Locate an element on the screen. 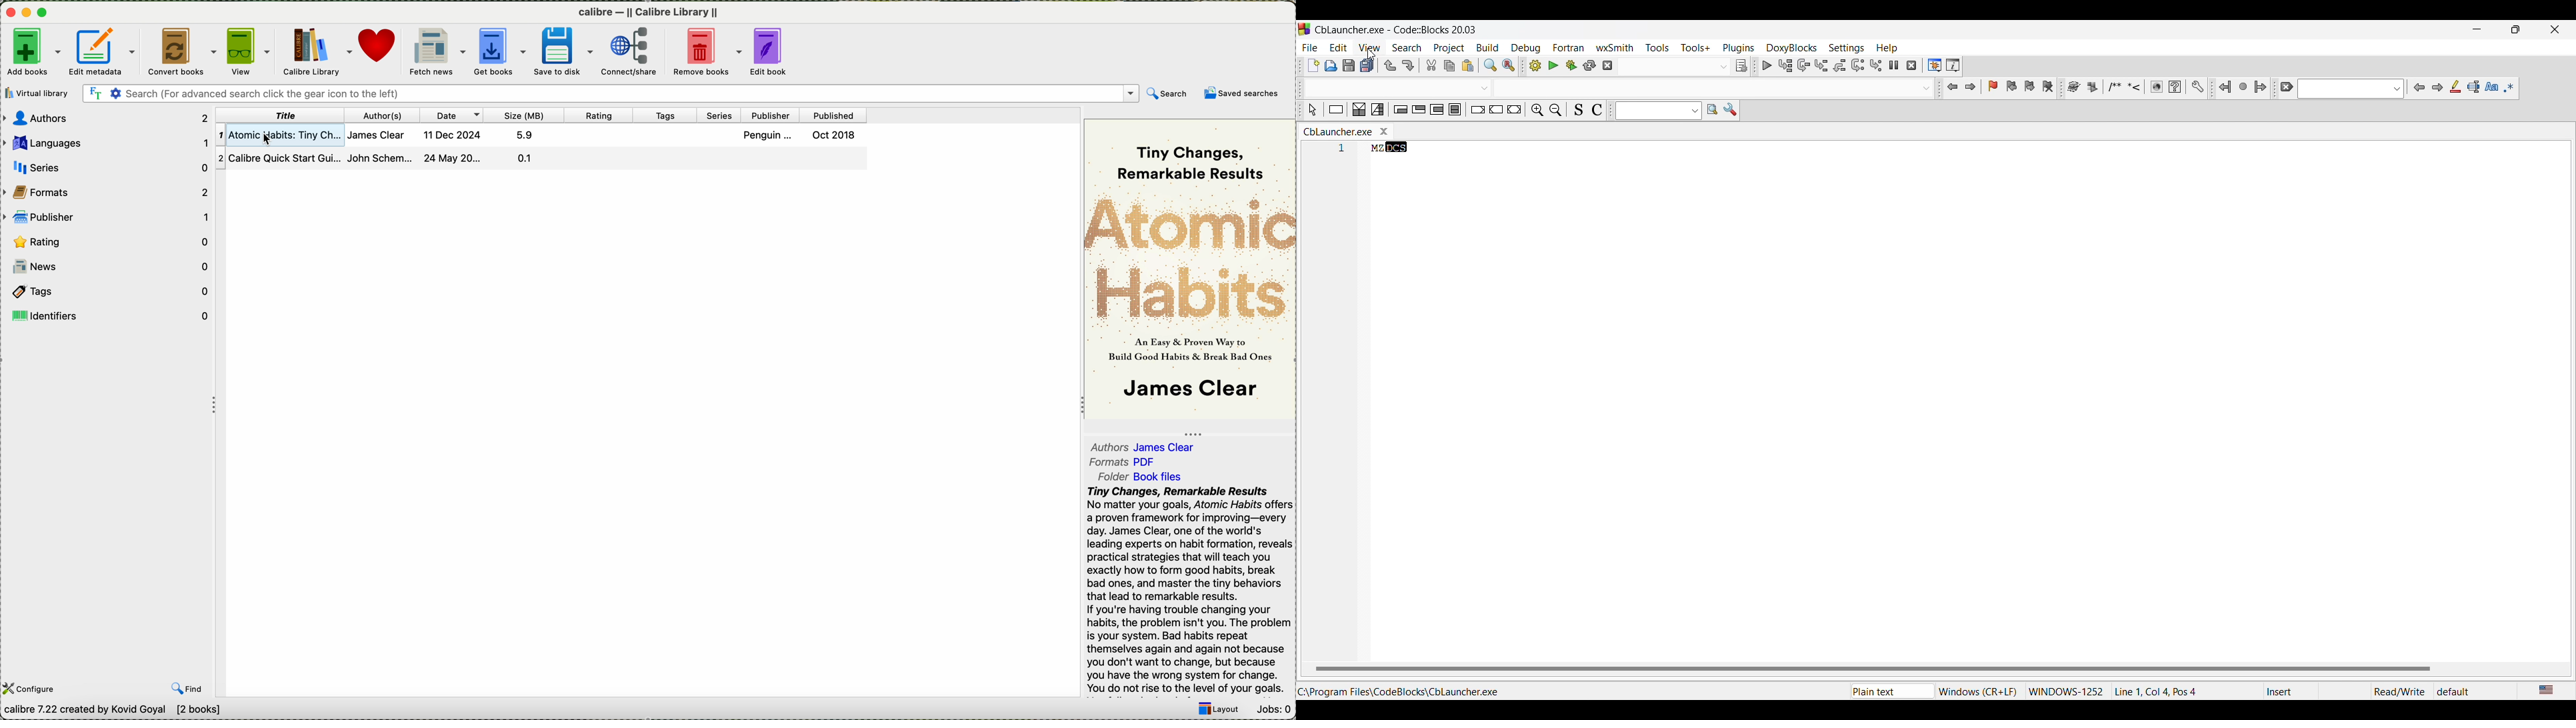 This screenshot has height=728, width=2576. Search menu is located at coordinates (1407, 47).